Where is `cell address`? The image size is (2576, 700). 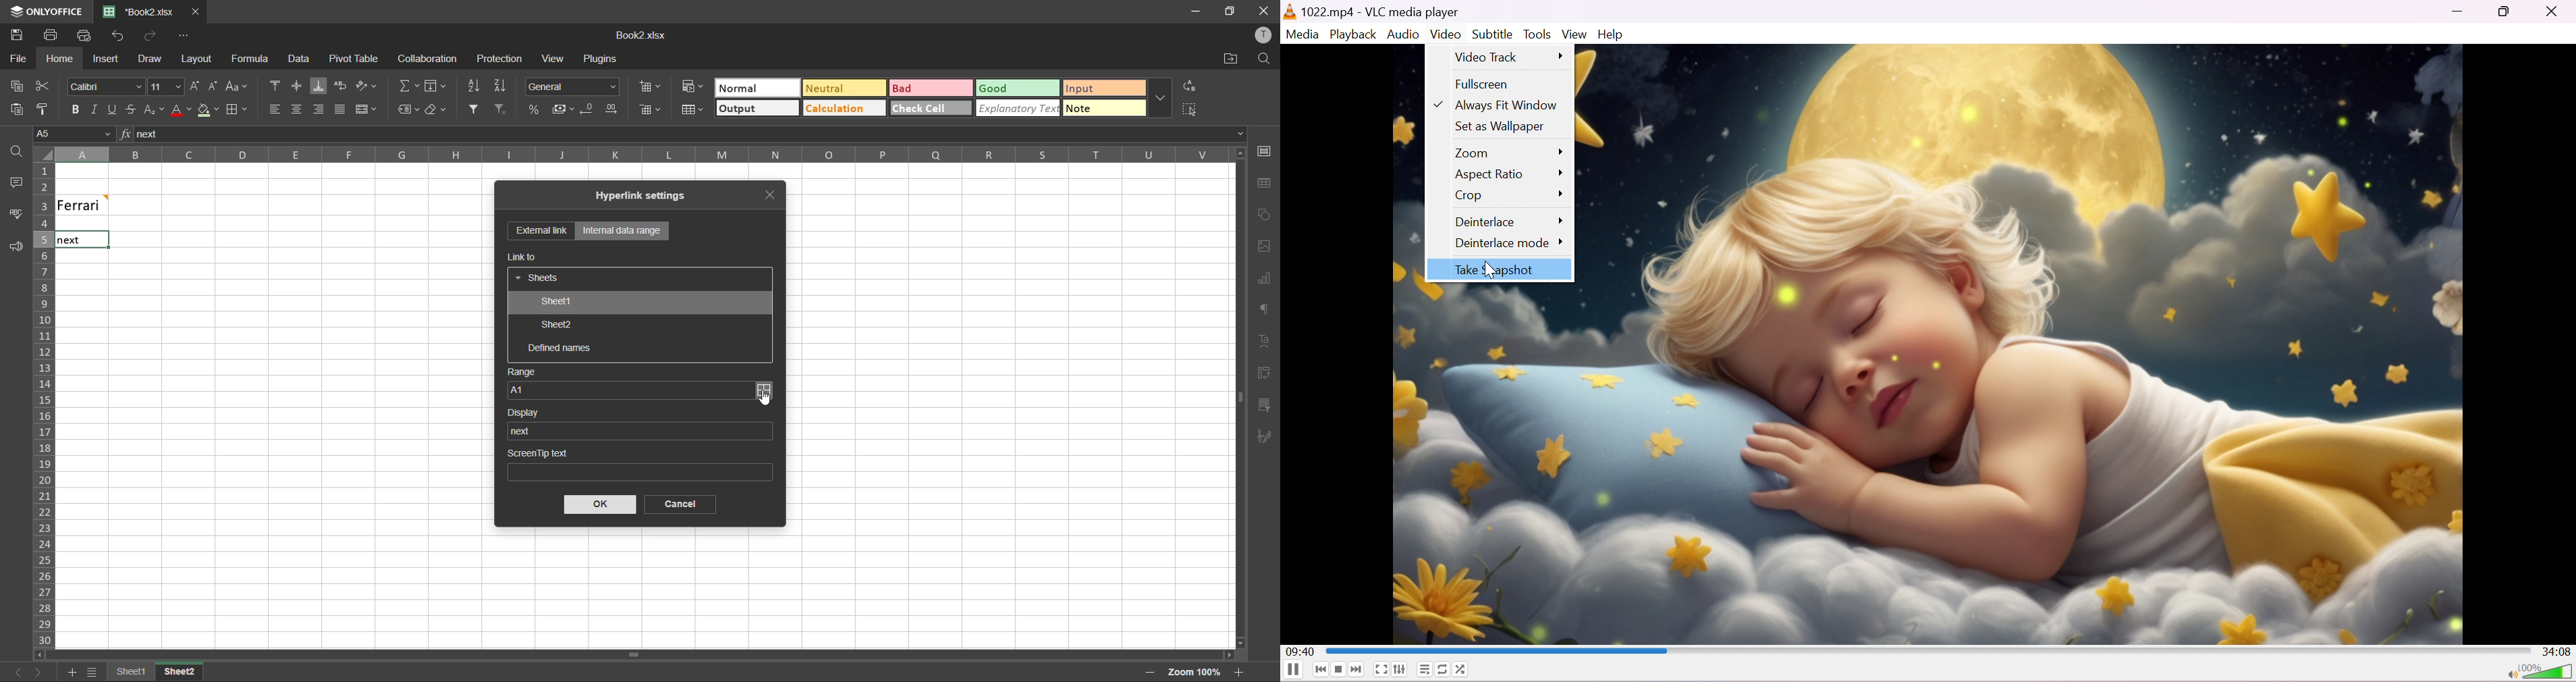 cell address is located at coordinates (73, 133).